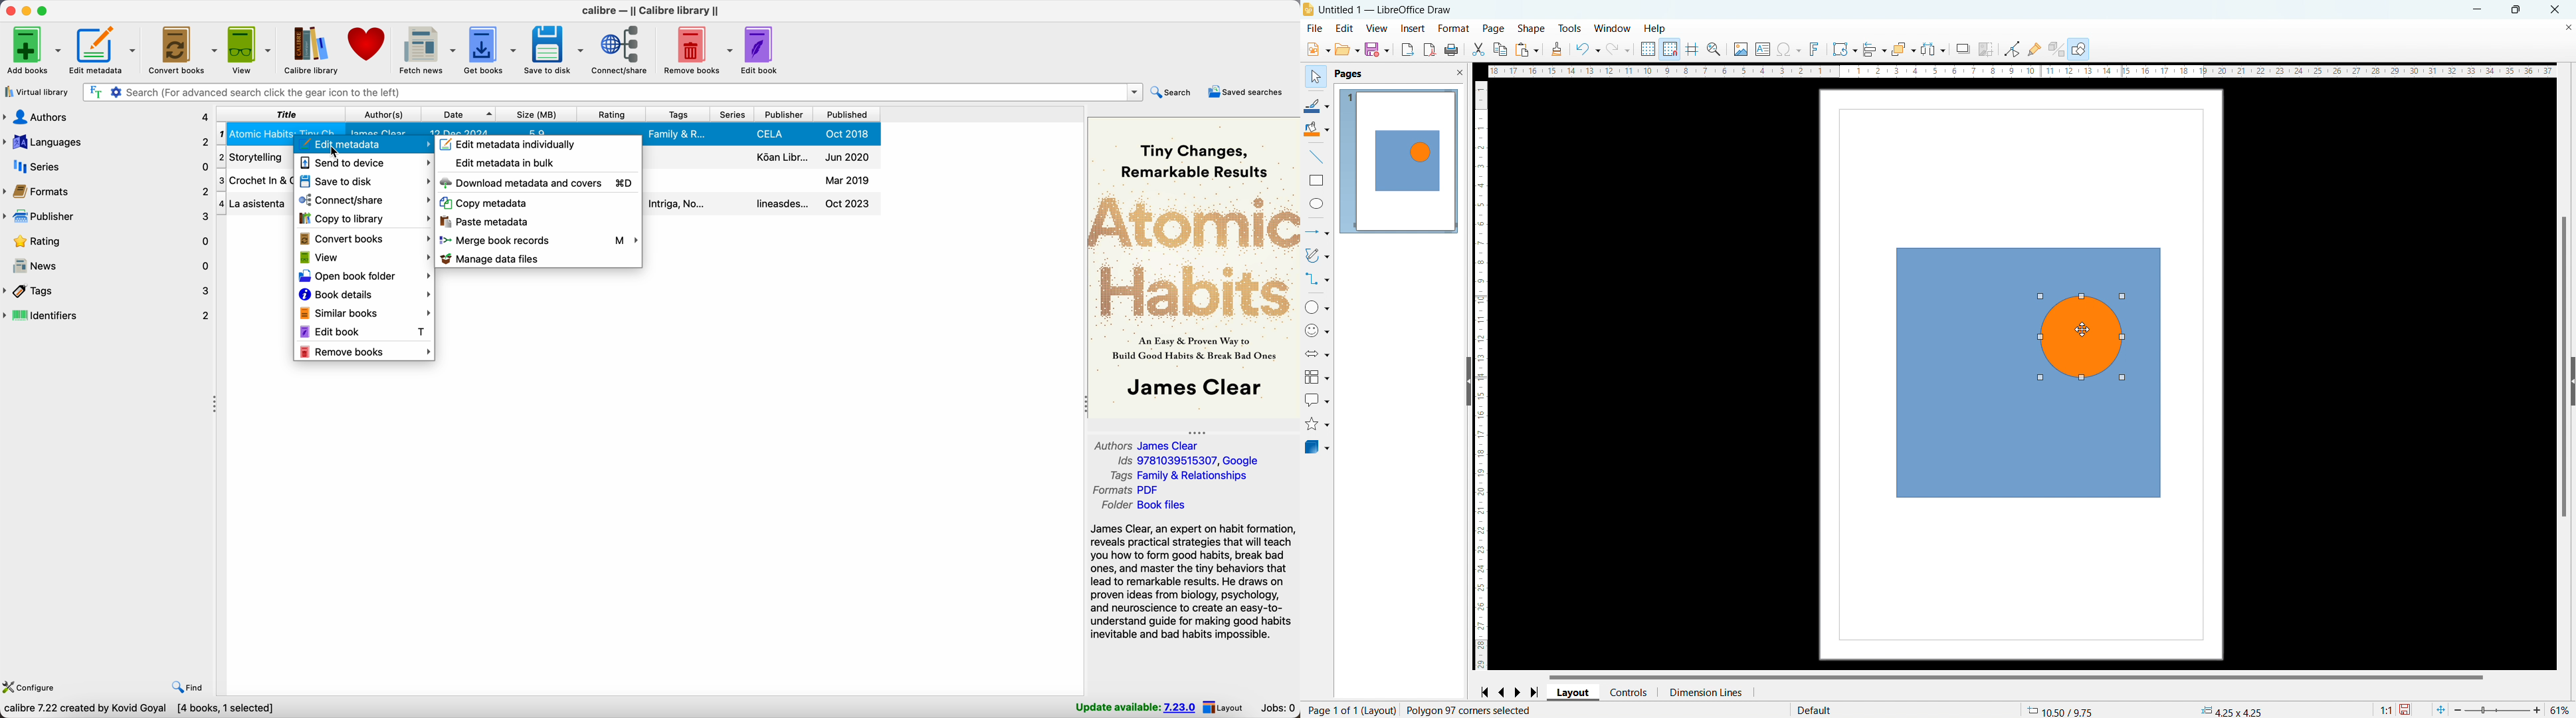 This screenshot has height=728, width=2576. What do you see at coordinates (2559, 709) in the screenshot?
I see `51%` at bounding box center [2559, 709].